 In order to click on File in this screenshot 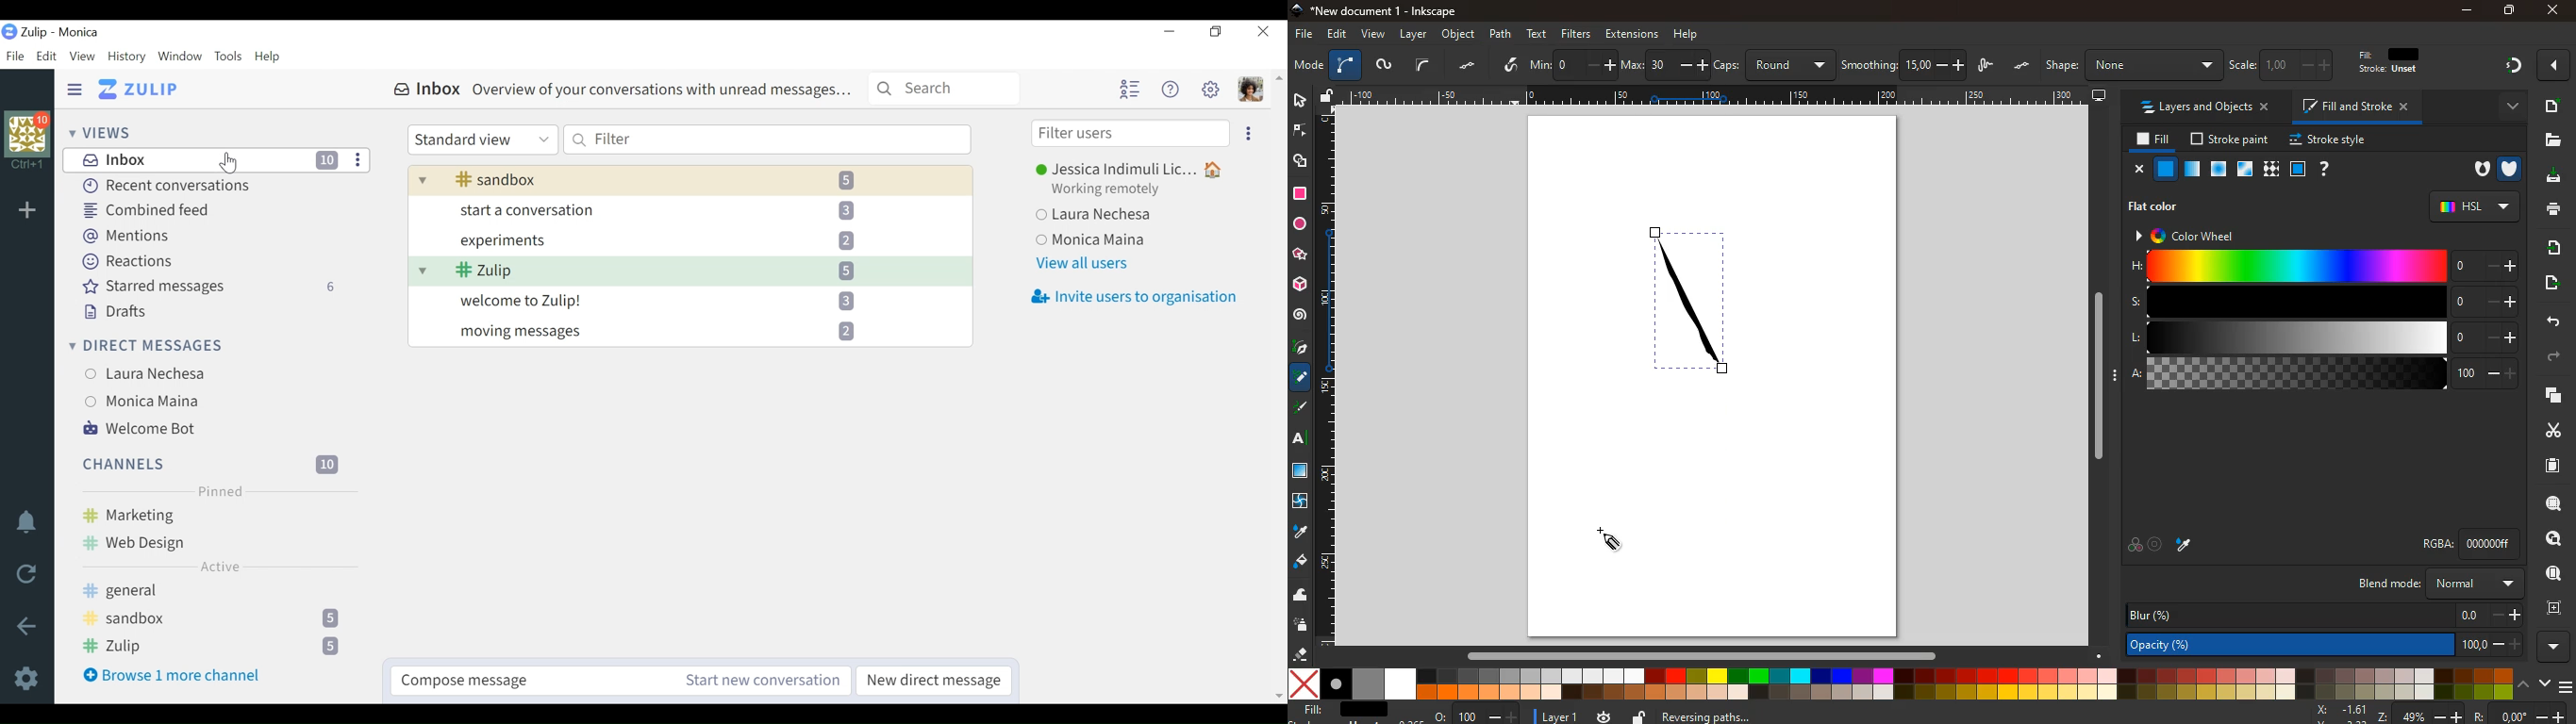, I will do `click(15, 56)`.